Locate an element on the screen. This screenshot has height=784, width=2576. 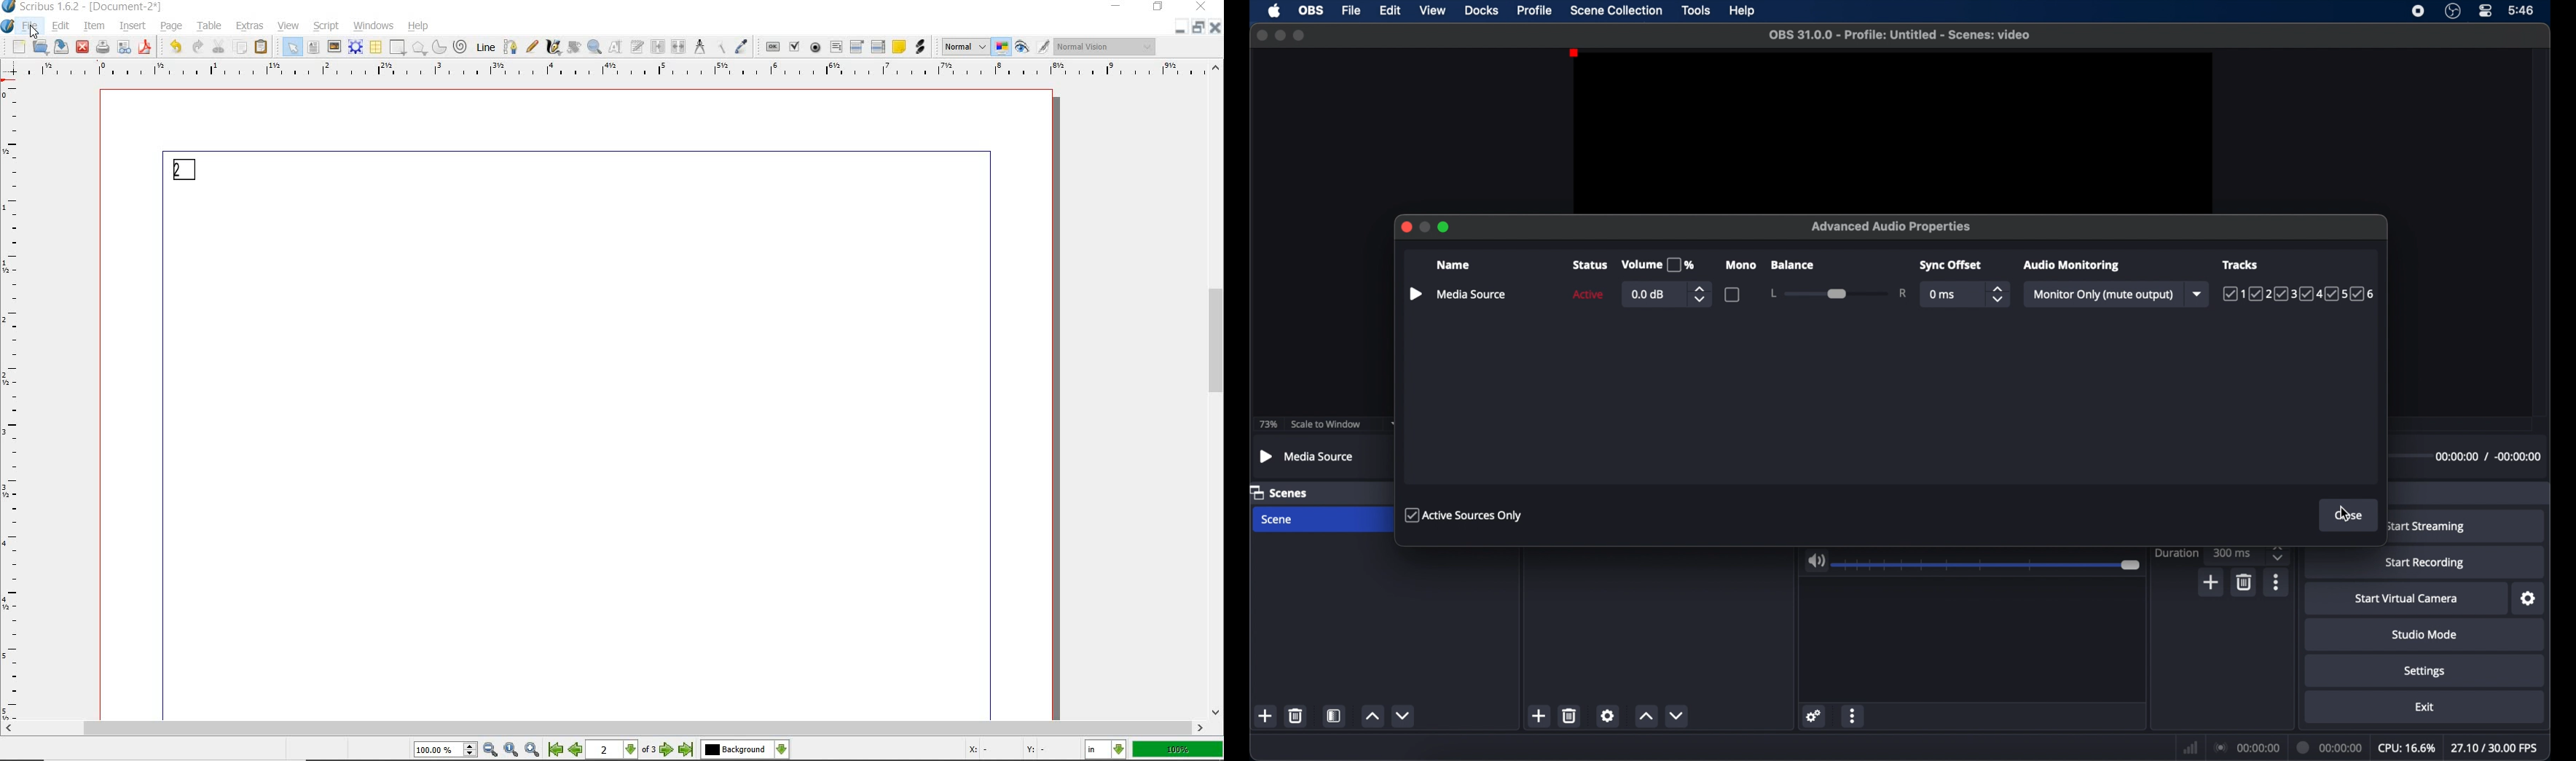
minimize is located at coordinates (1425, 227).